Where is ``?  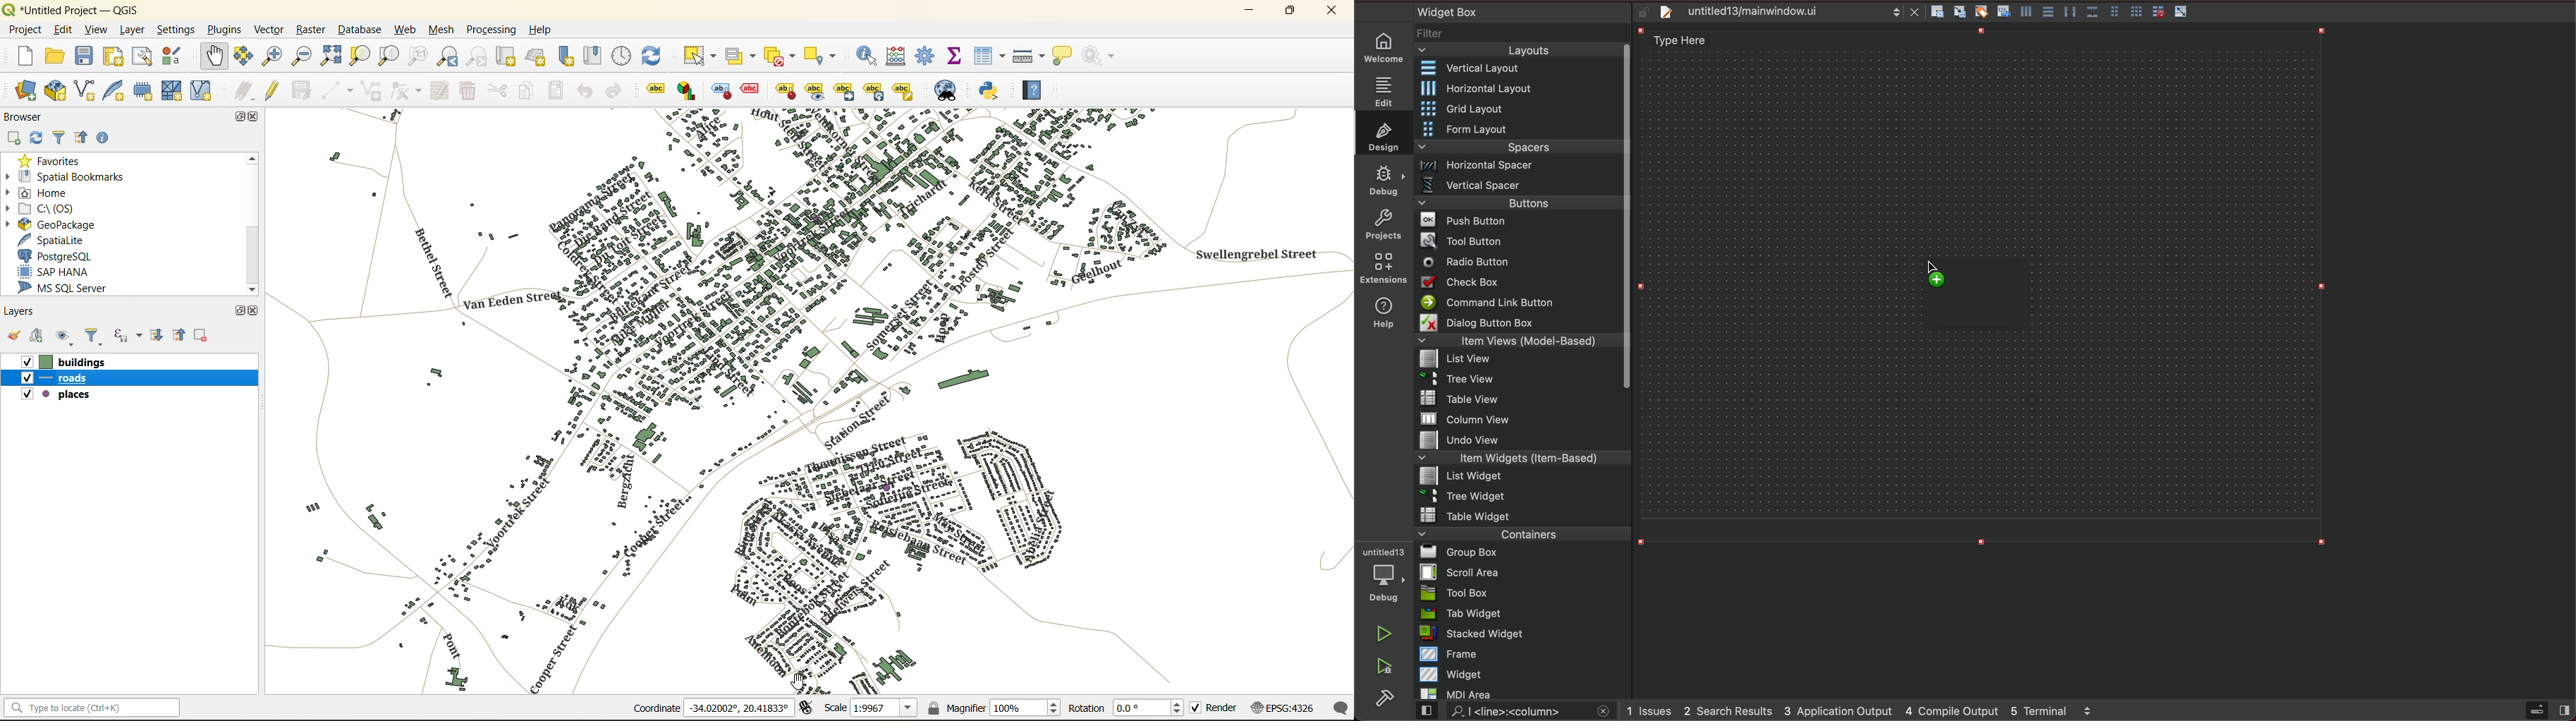
 is located at coordinates (1939, 12).